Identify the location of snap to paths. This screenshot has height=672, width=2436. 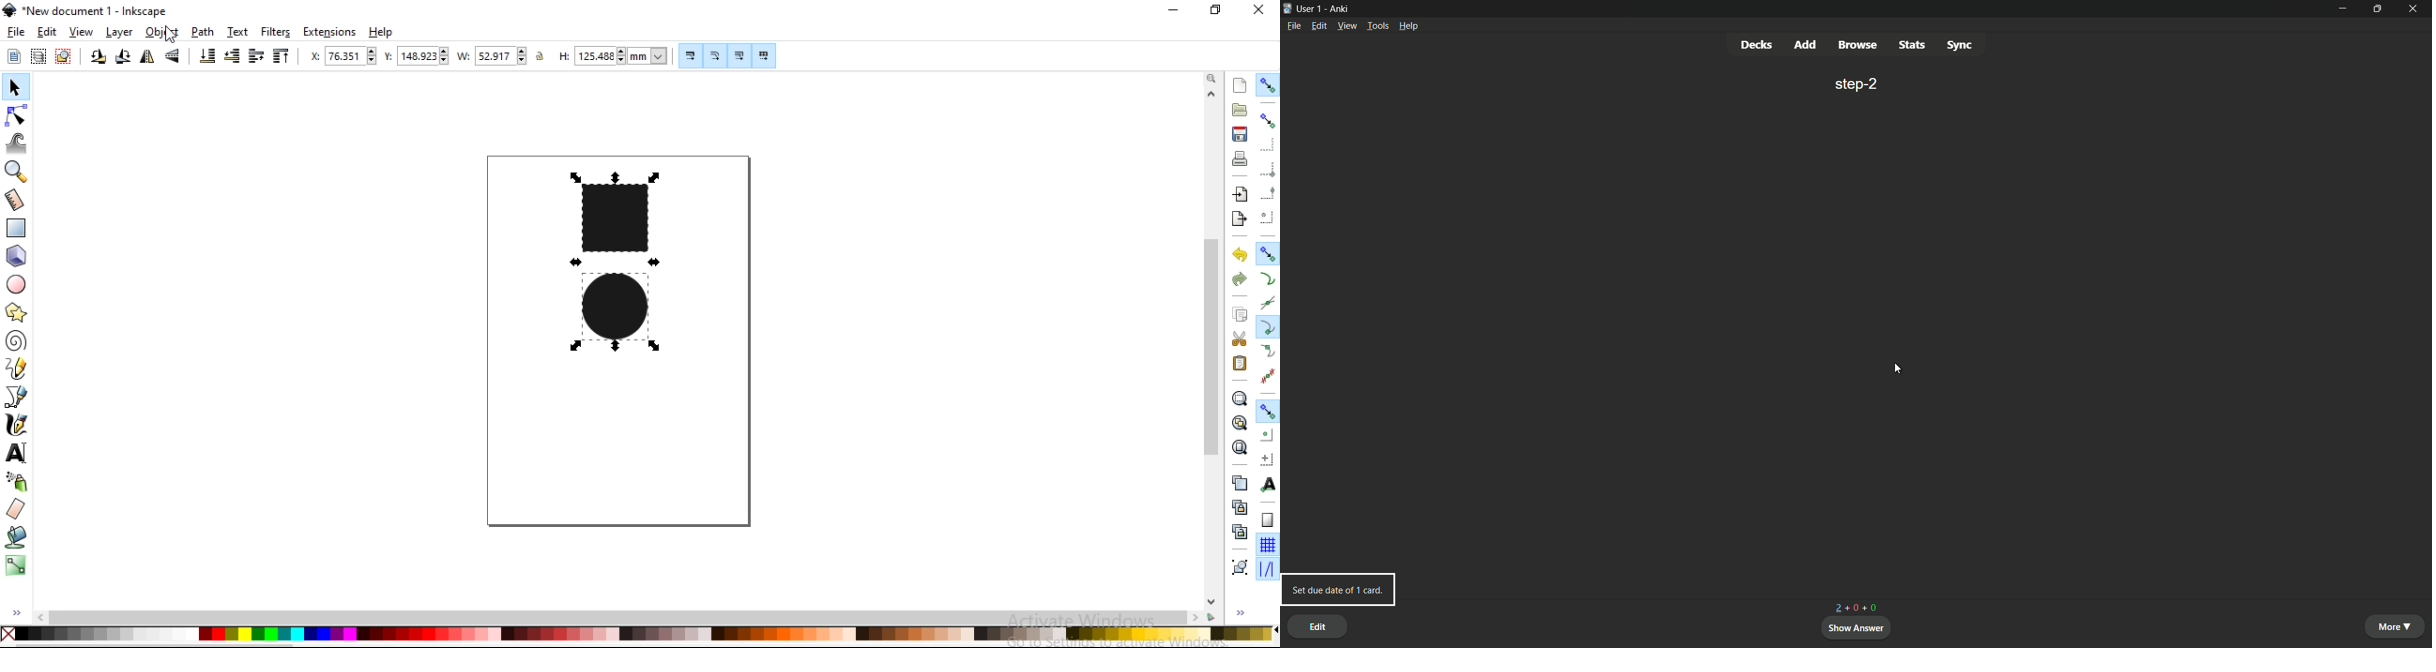
(1268, 277).